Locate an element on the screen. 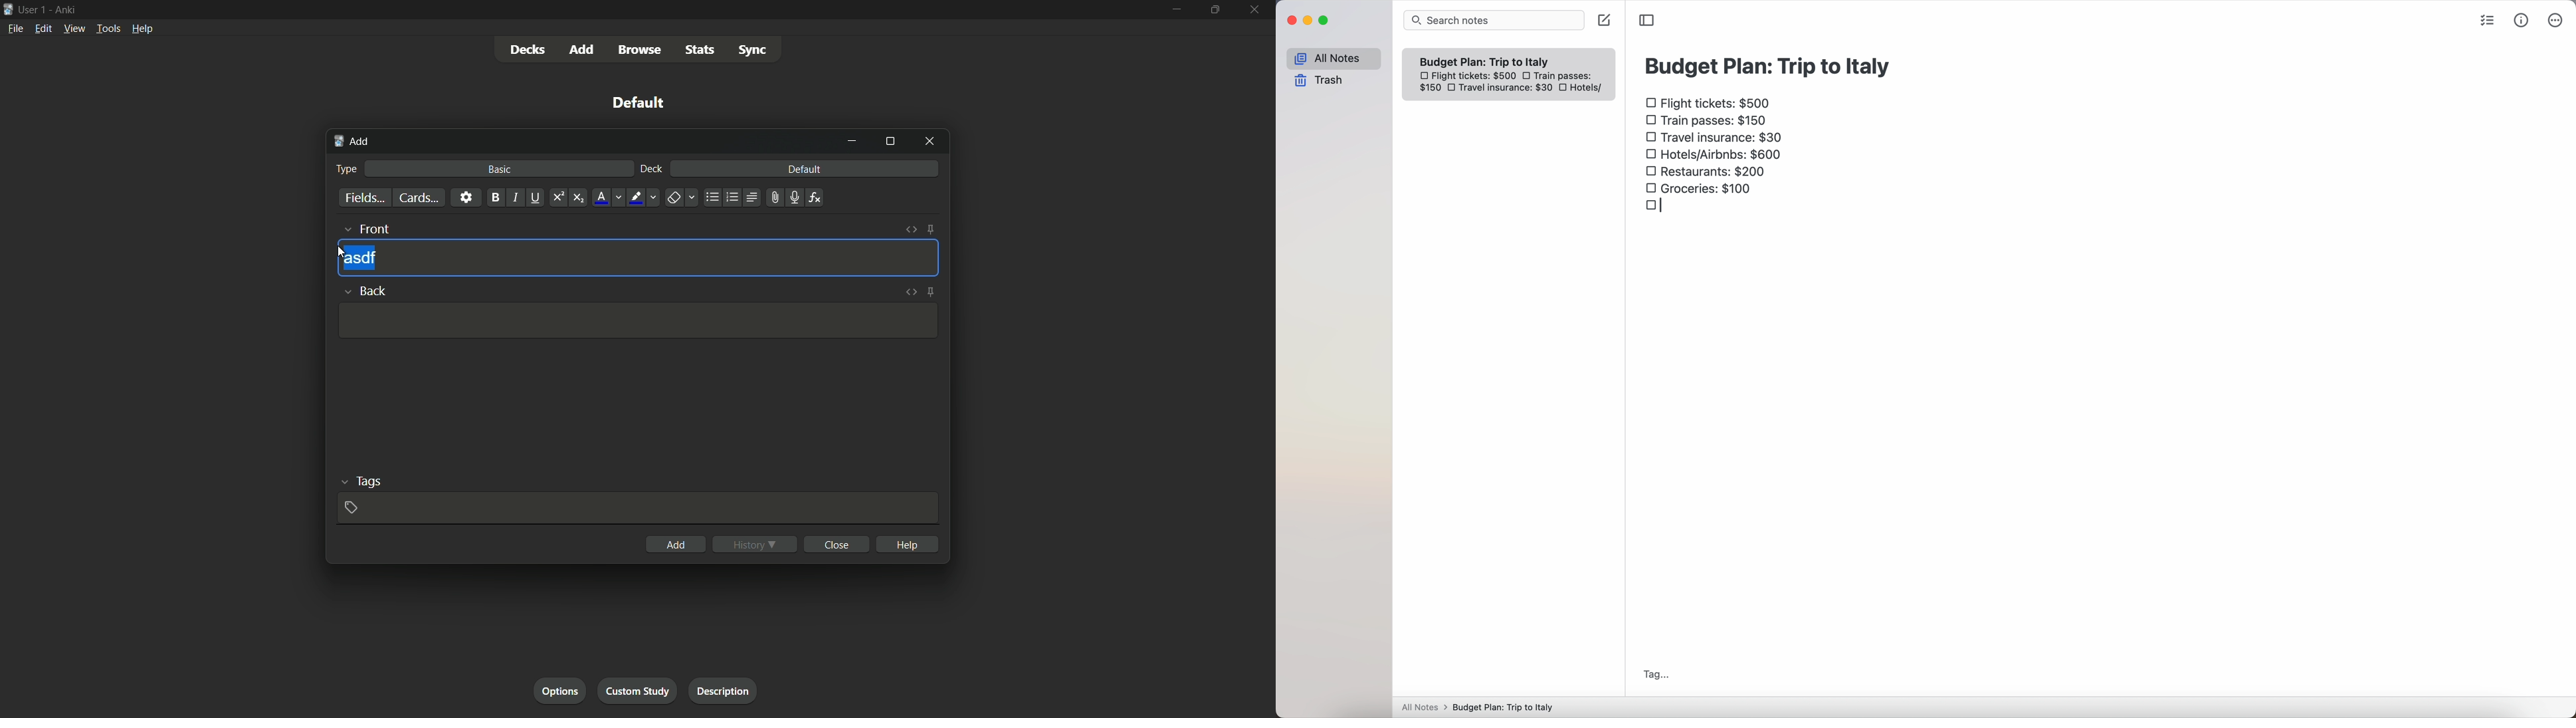 The height and width of the screenshot is (728, 2576). tag is located at coordinates (1656, 674).